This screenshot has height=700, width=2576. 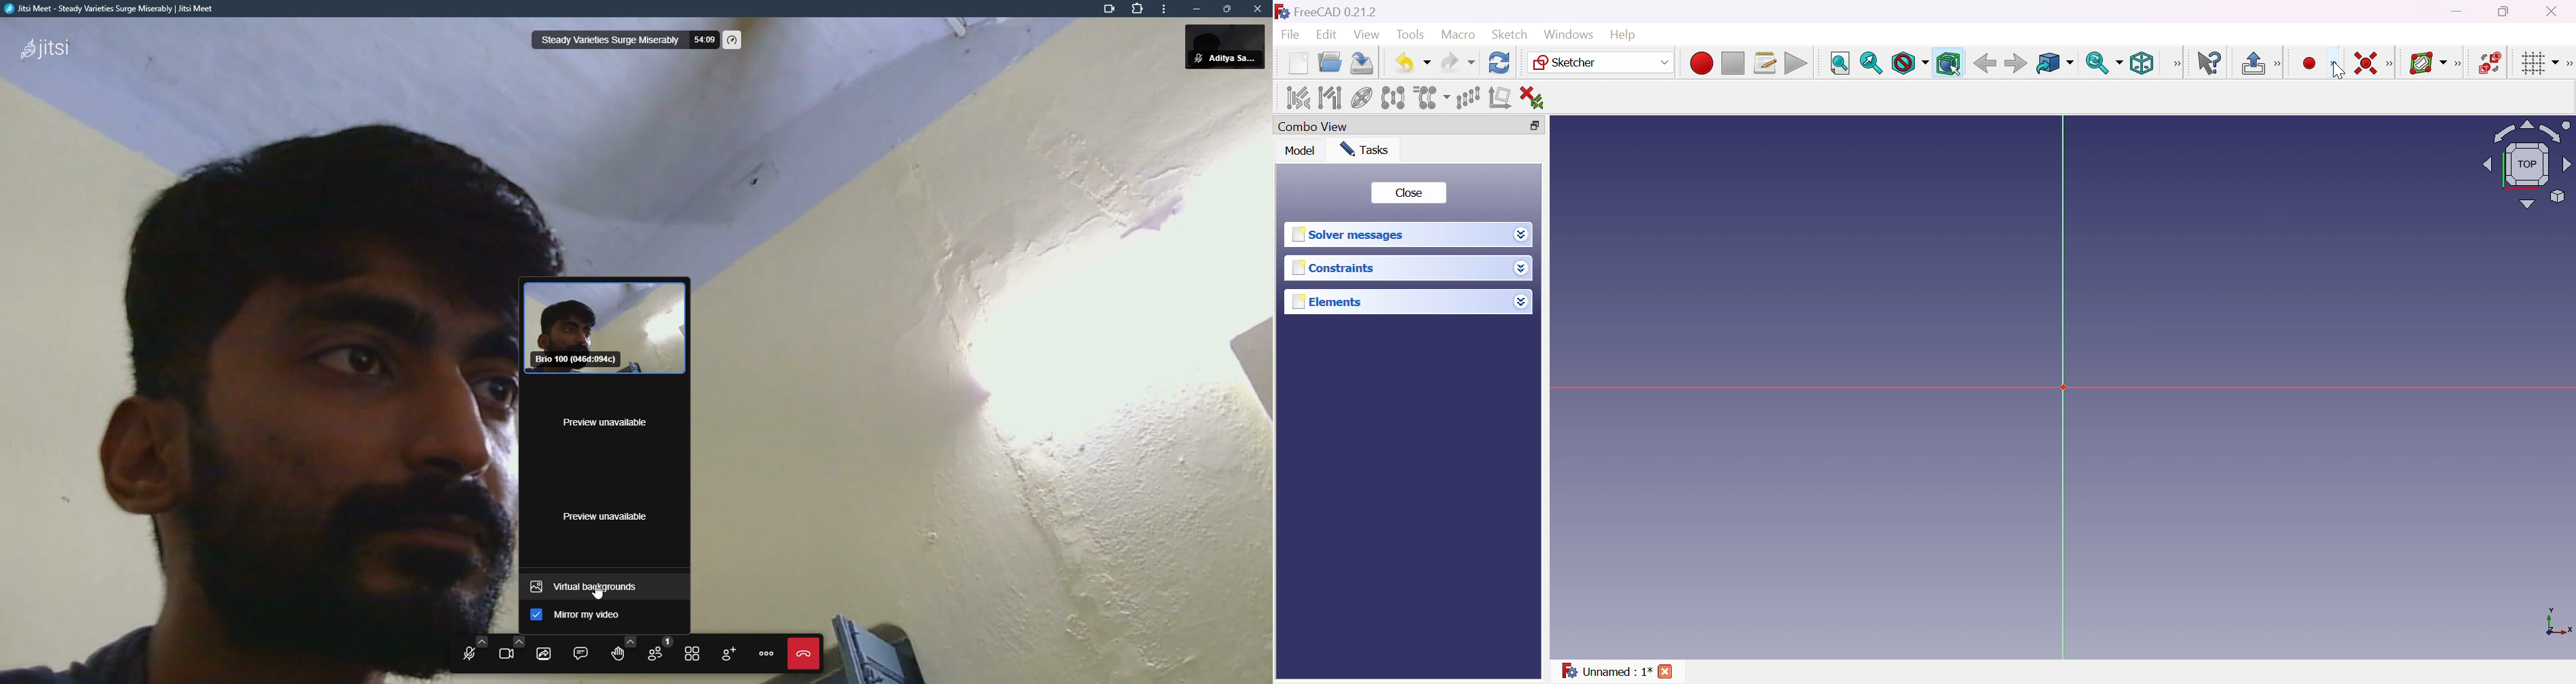 I want to click on Refresh, so click(x=1499, y=63).